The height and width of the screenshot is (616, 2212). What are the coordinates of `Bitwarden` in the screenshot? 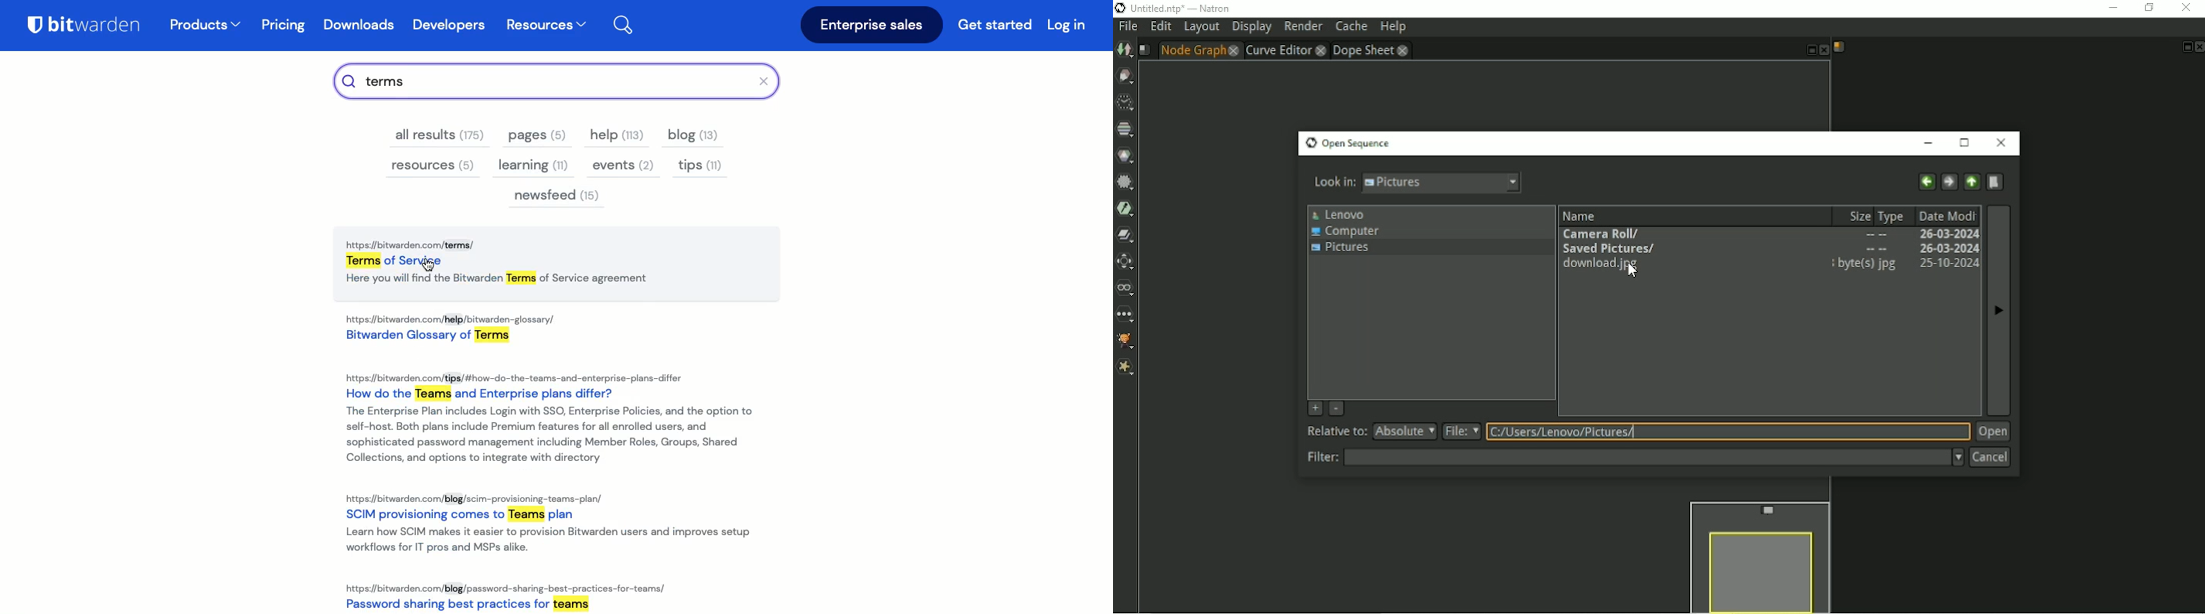 It's located at (90, 28).